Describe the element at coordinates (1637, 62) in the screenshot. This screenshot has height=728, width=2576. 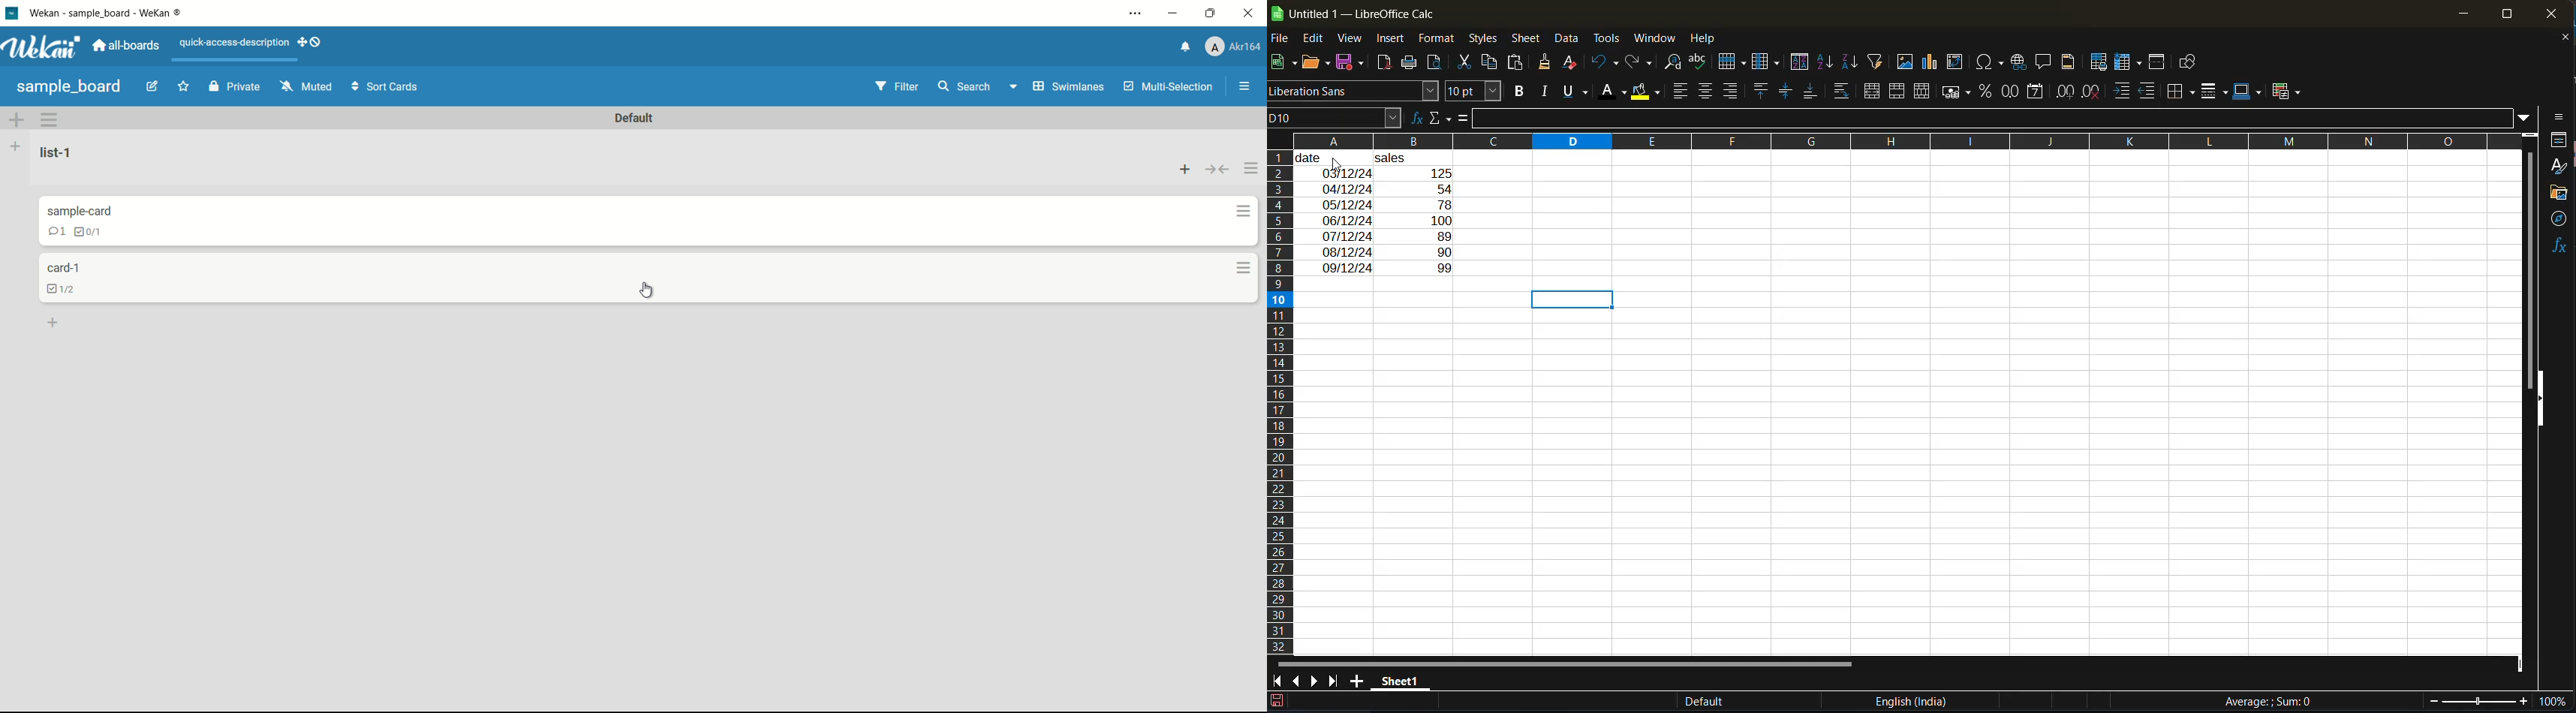
I see `redo` at that location.